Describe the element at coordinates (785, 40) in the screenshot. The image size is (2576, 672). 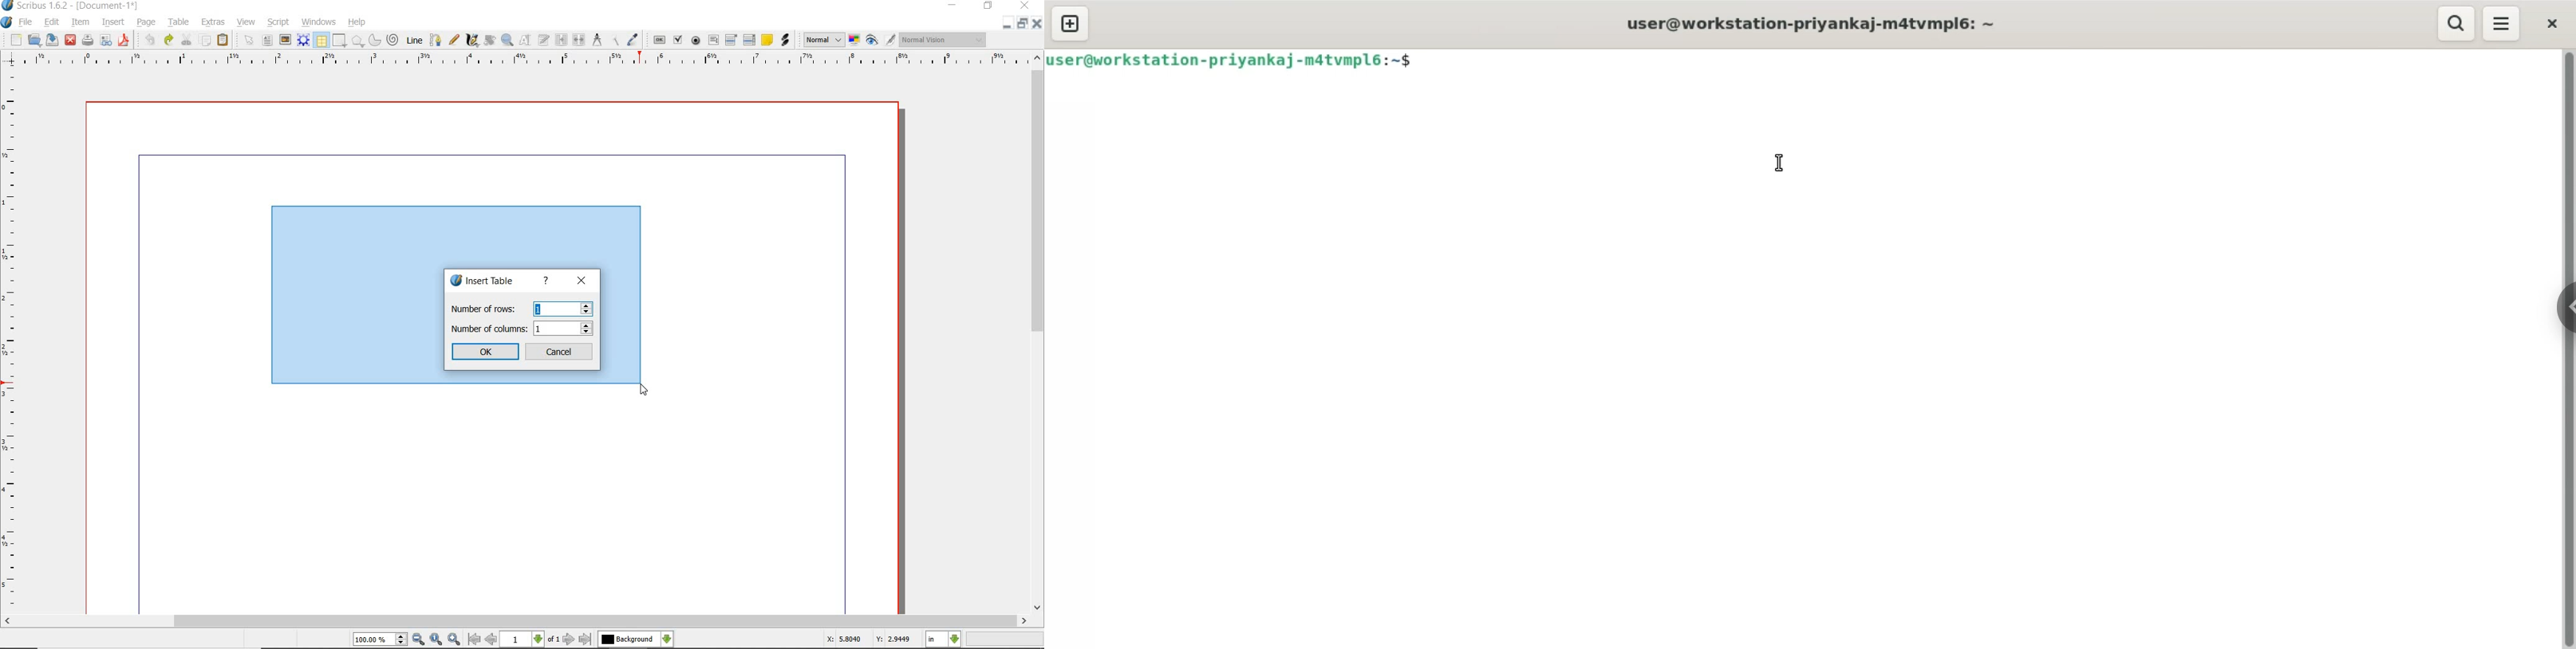
I see `link annotation` at that location.